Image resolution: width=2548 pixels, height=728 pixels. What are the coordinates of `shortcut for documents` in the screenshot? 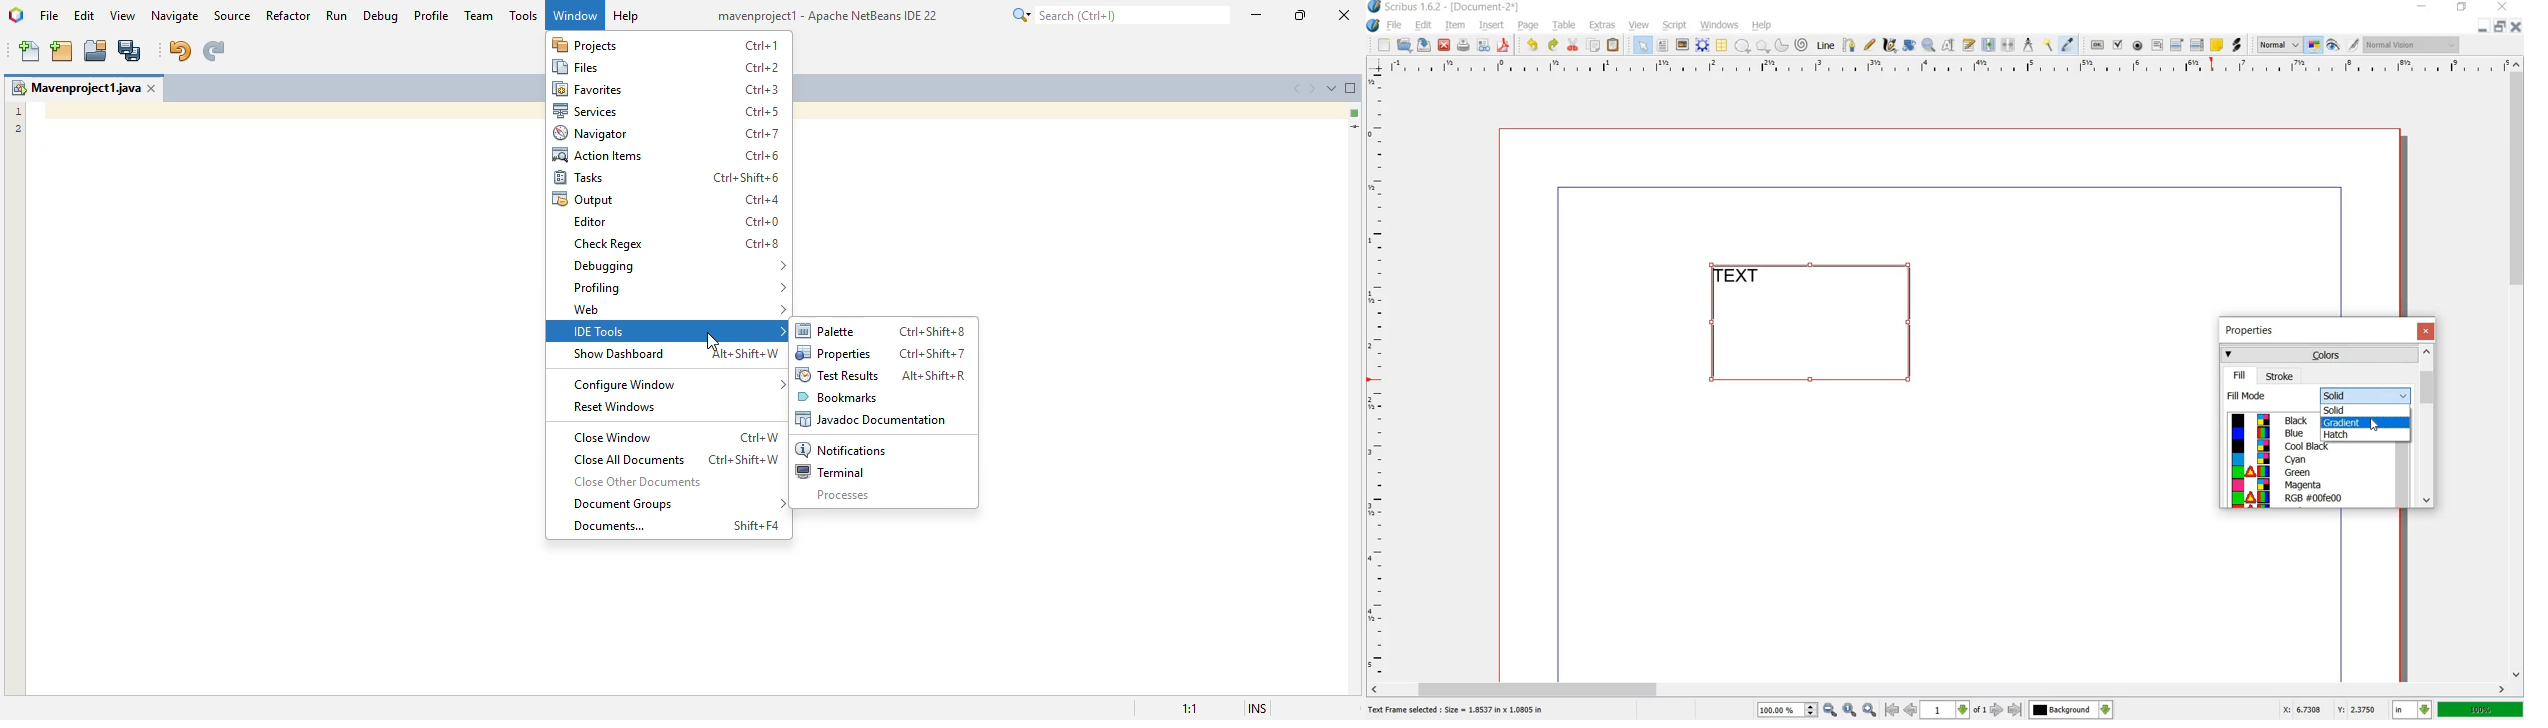 It's located at (755, 525).